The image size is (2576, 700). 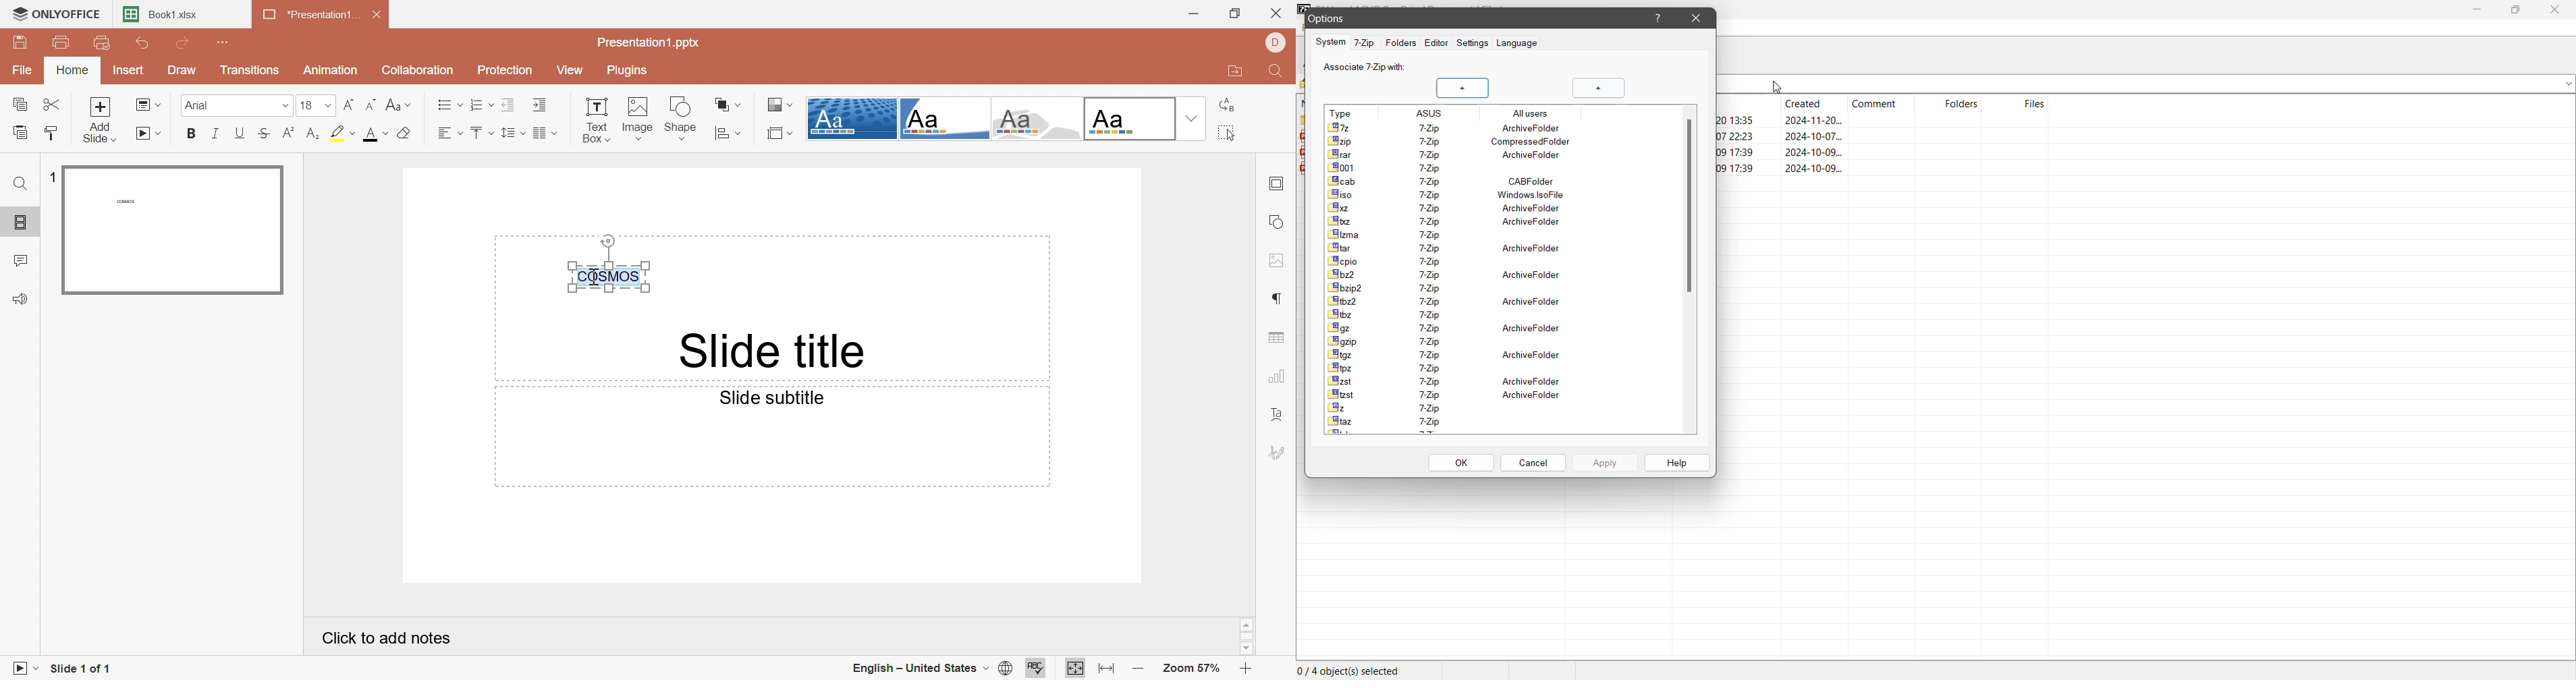 I want to click on Office theme, so click(x=1128, y=119).